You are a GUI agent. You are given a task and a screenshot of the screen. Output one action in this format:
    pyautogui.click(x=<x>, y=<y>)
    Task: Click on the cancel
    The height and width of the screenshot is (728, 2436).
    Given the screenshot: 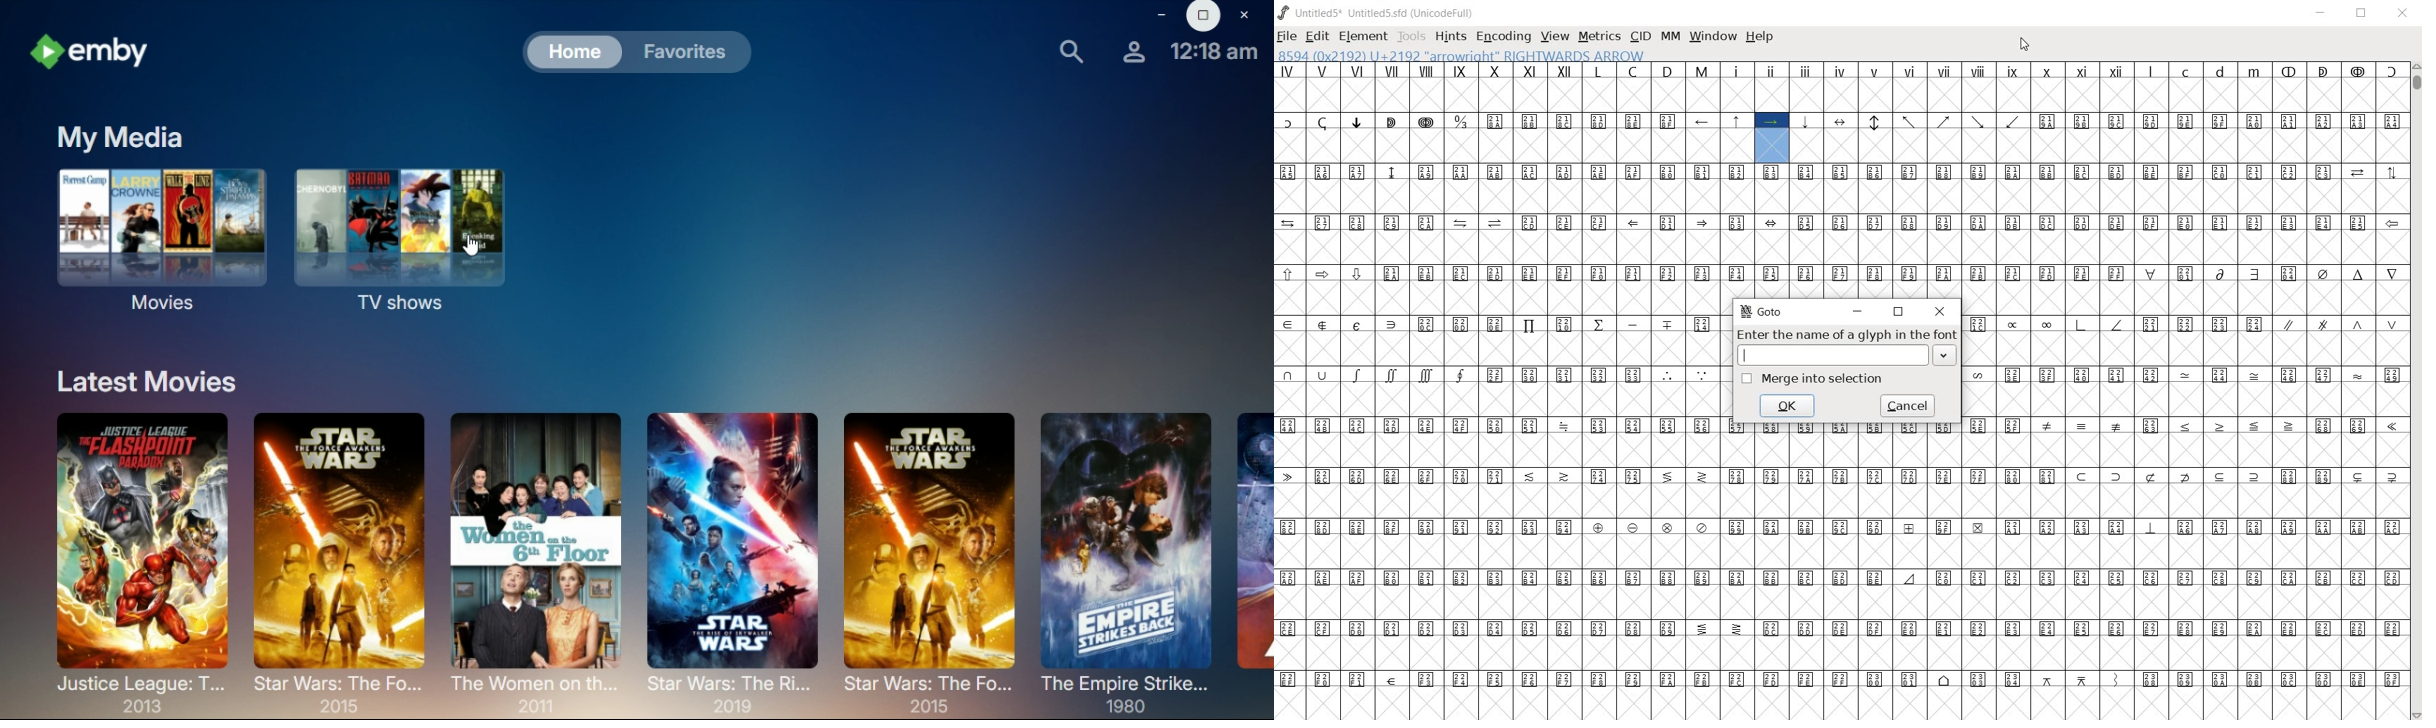 What is the action you would take?
    pyautogui.click(x=1909, y=406)
    